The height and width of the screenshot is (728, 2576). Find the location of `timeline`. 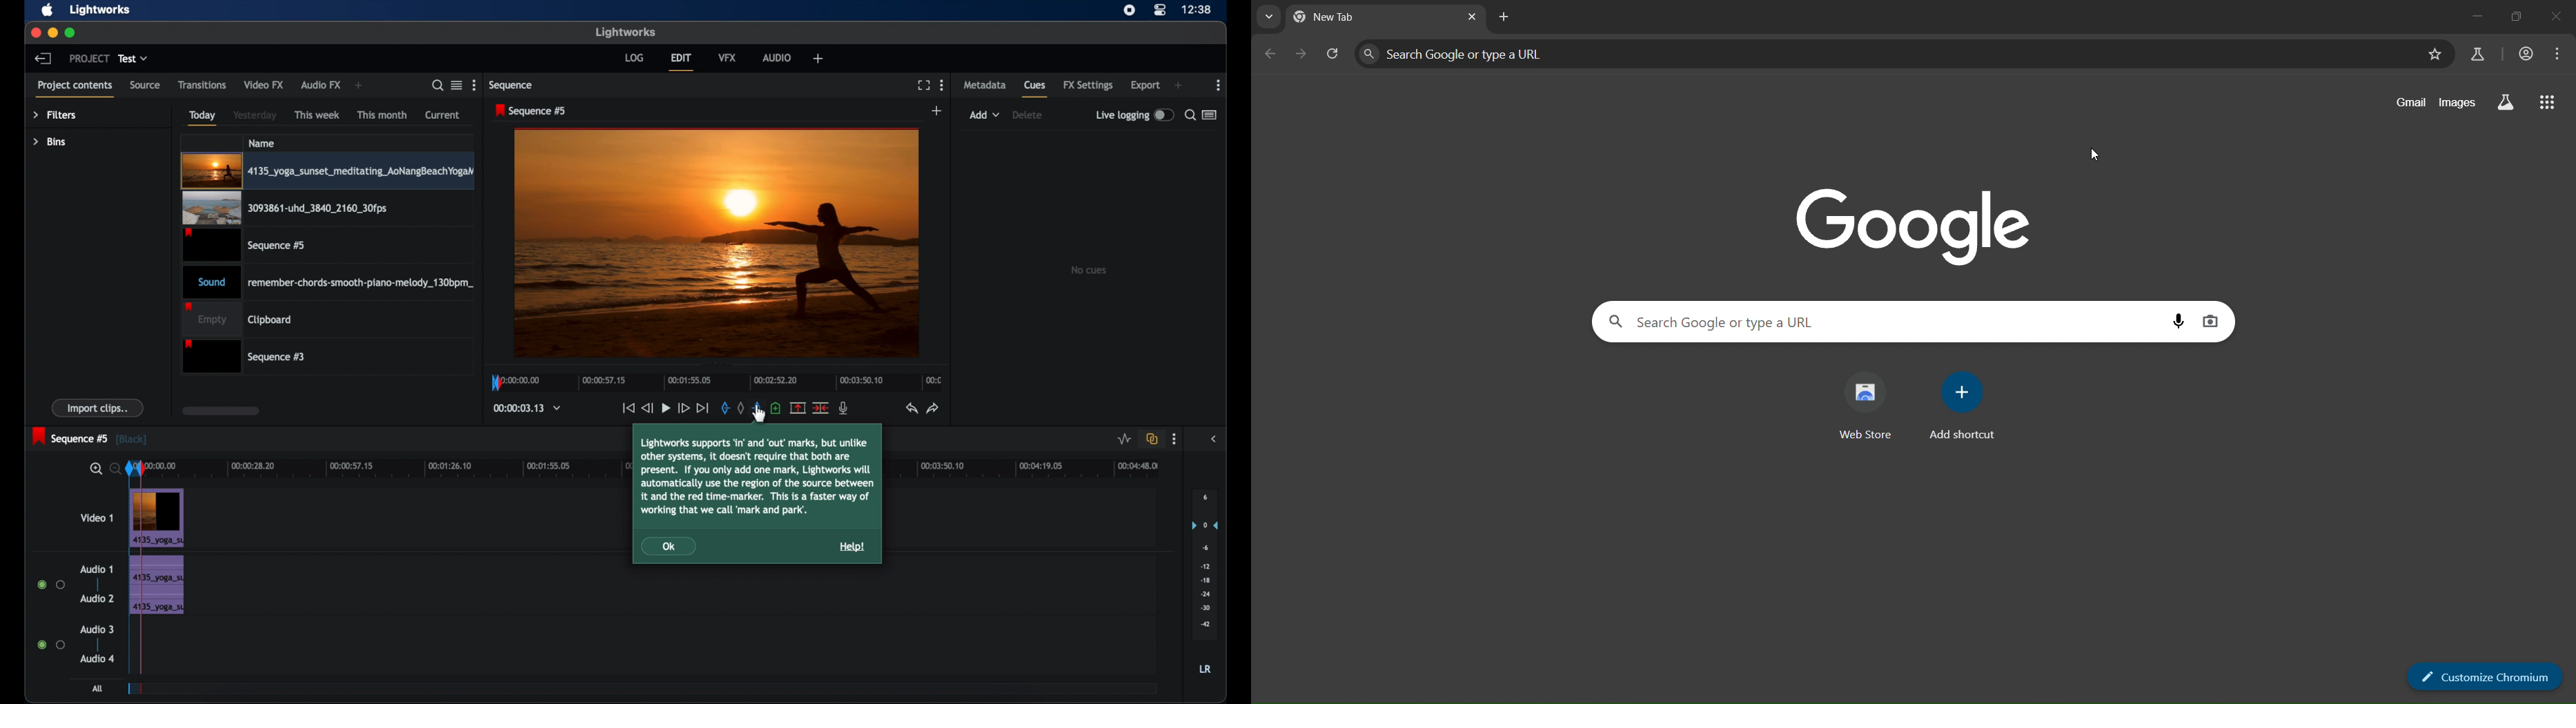

timeline is located at coordinates (1062, 467).